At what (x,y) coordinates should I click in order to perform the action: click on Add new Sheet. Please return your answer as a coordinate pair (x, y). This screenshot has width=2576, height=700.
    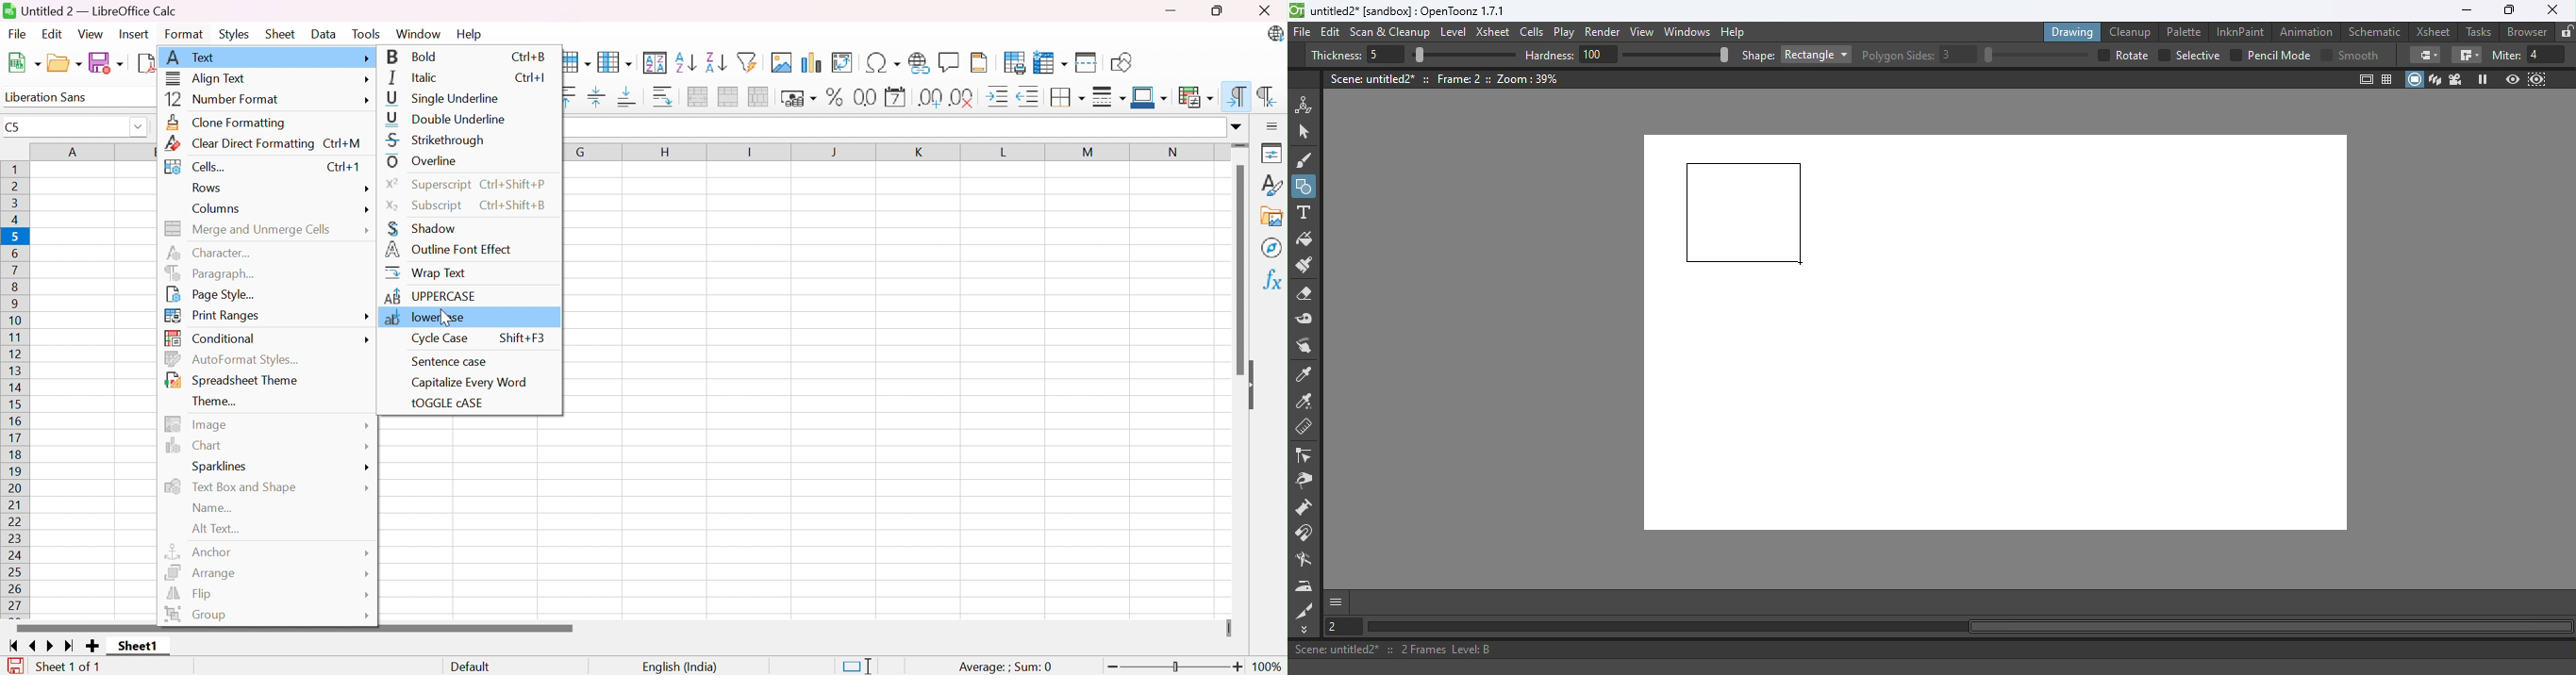
    Looking at the image, I should click on (92, 647).